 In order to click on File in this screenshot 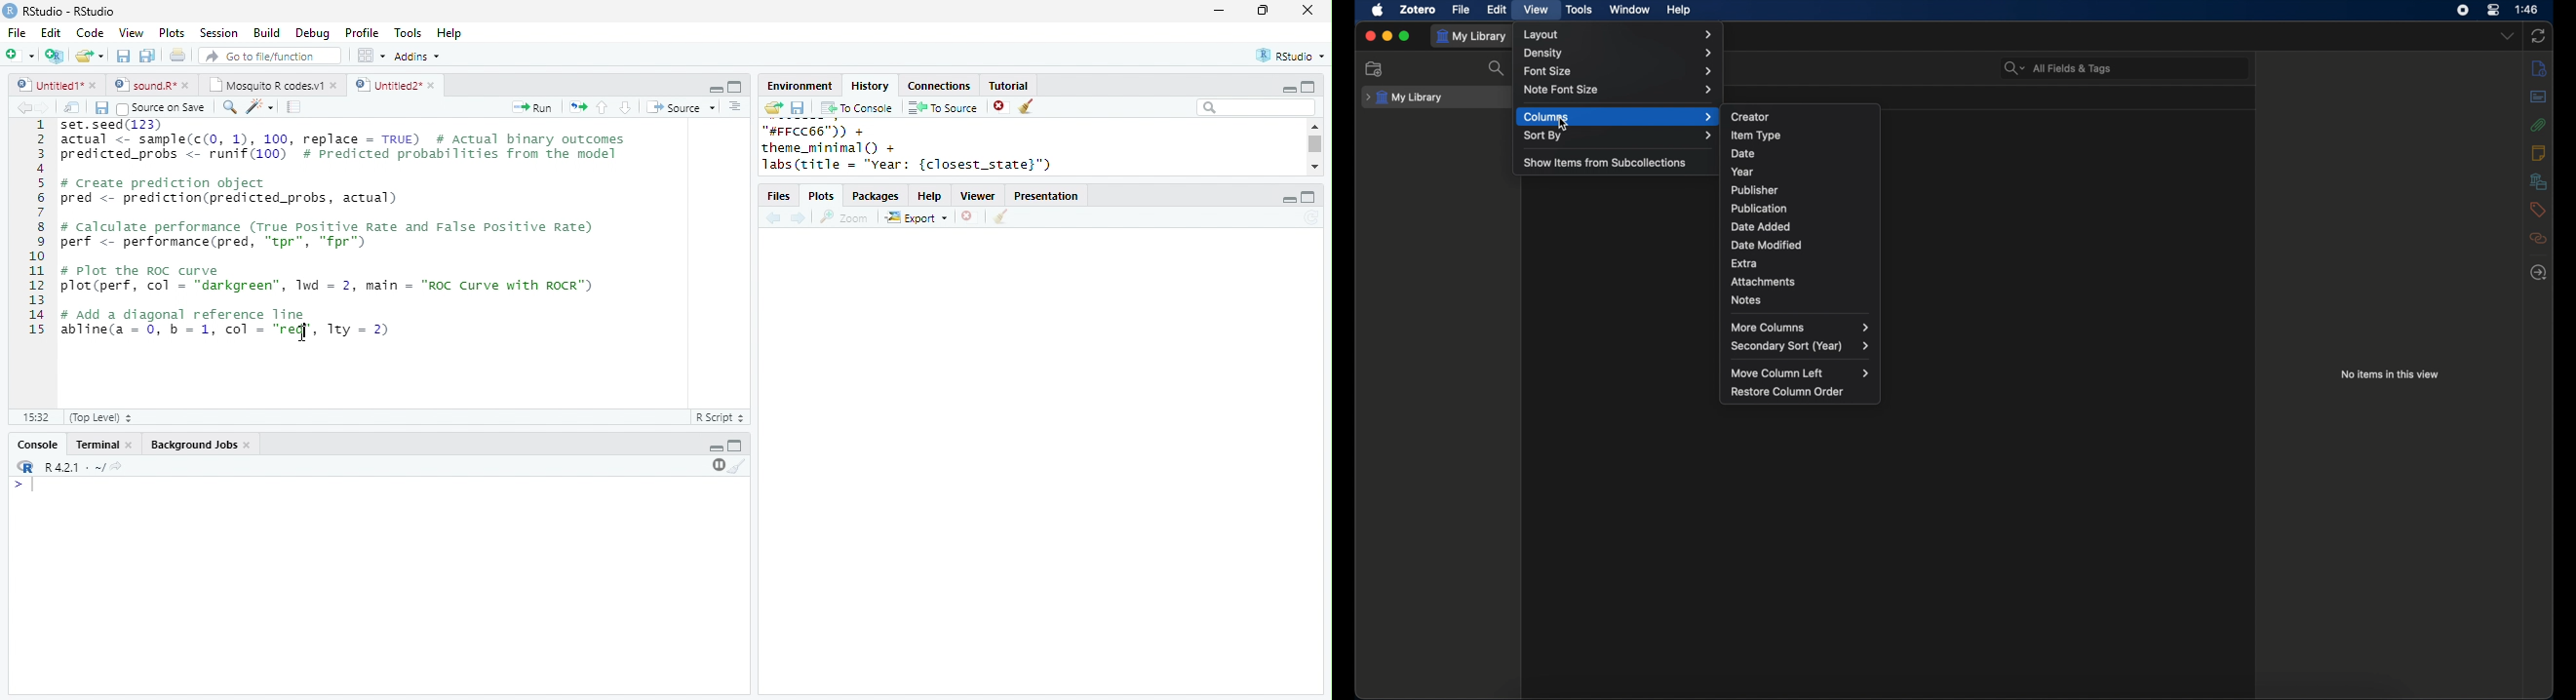, I will do `click(17, 33)`.